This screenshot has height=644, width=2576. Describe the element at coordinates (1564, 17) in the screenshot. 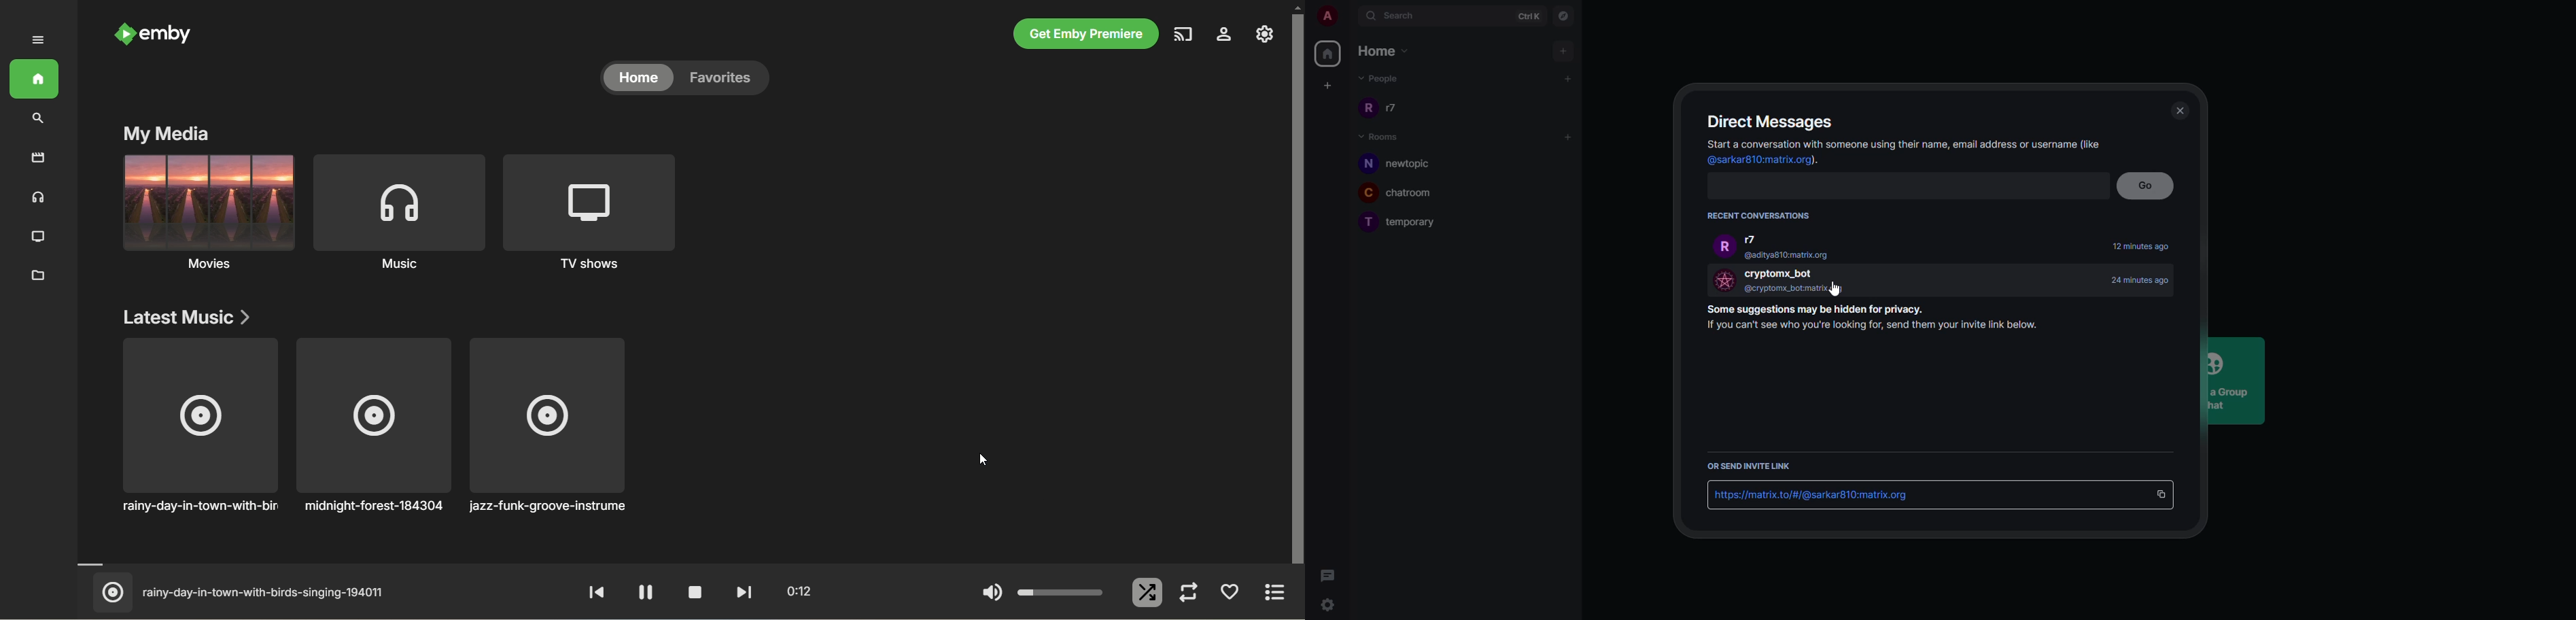

I see `navigator` at that location.